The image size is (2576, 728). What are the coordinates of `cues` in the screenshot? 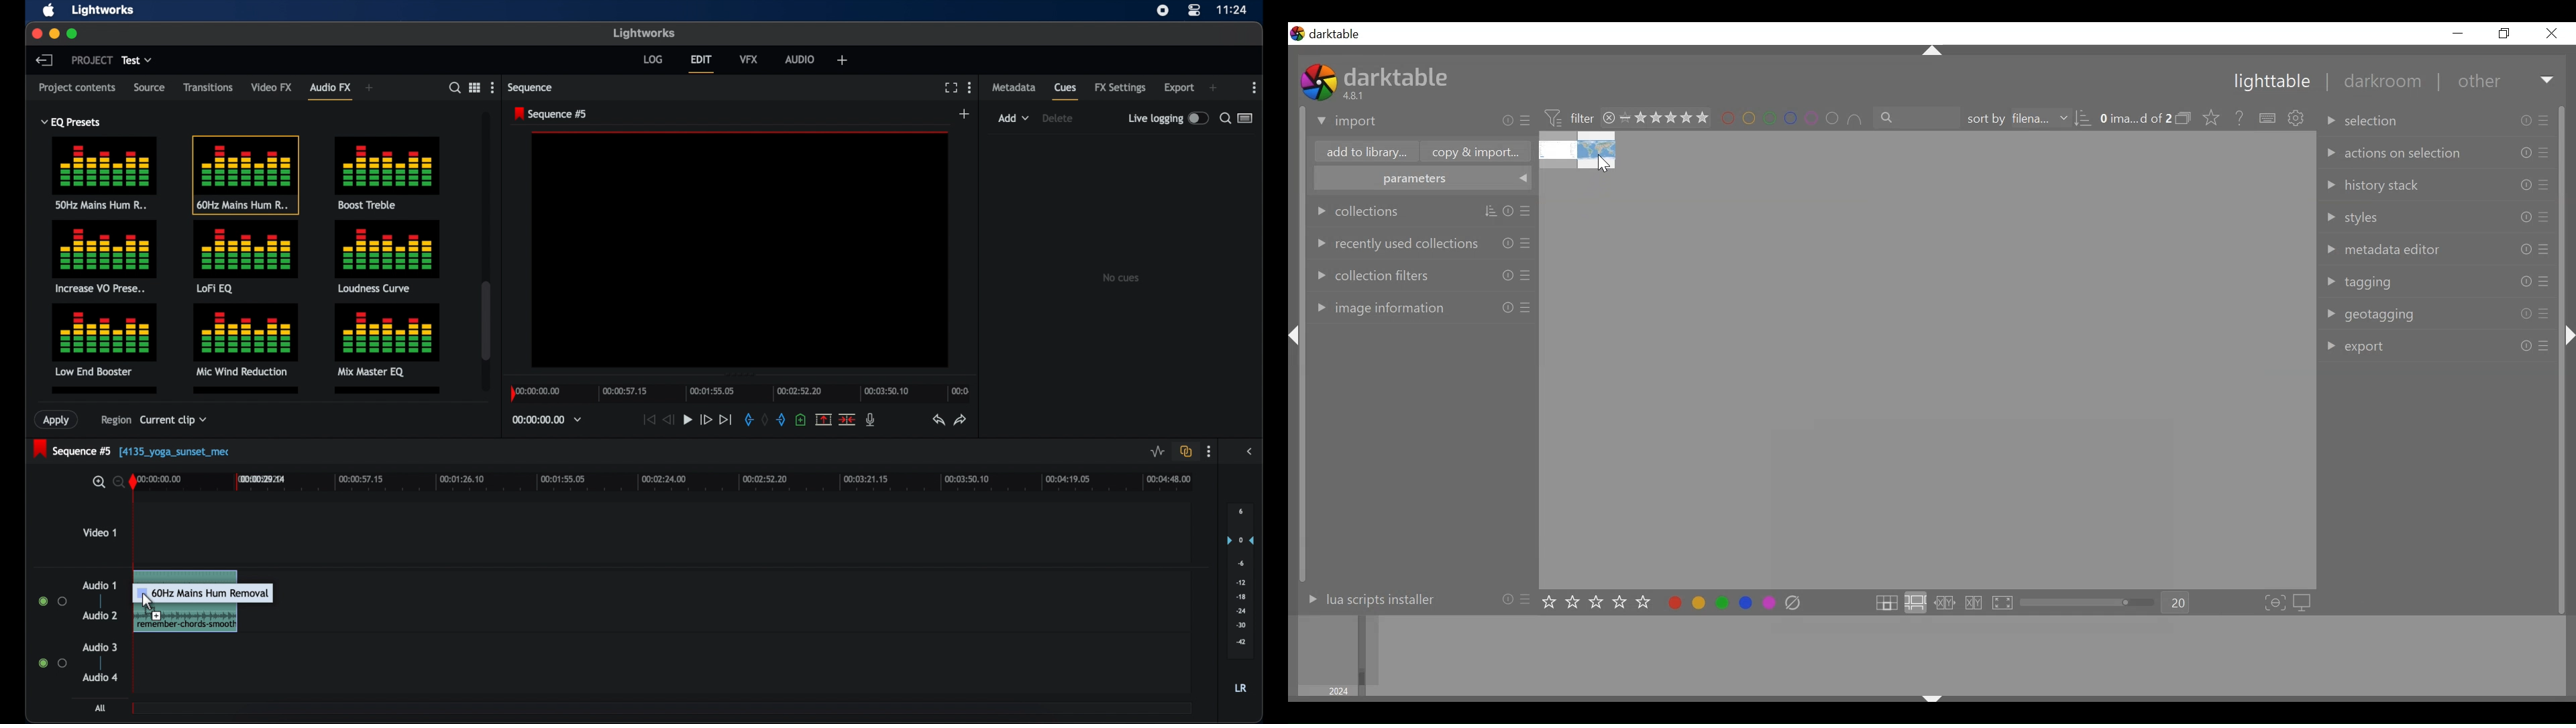 It's located at (1066, 91).